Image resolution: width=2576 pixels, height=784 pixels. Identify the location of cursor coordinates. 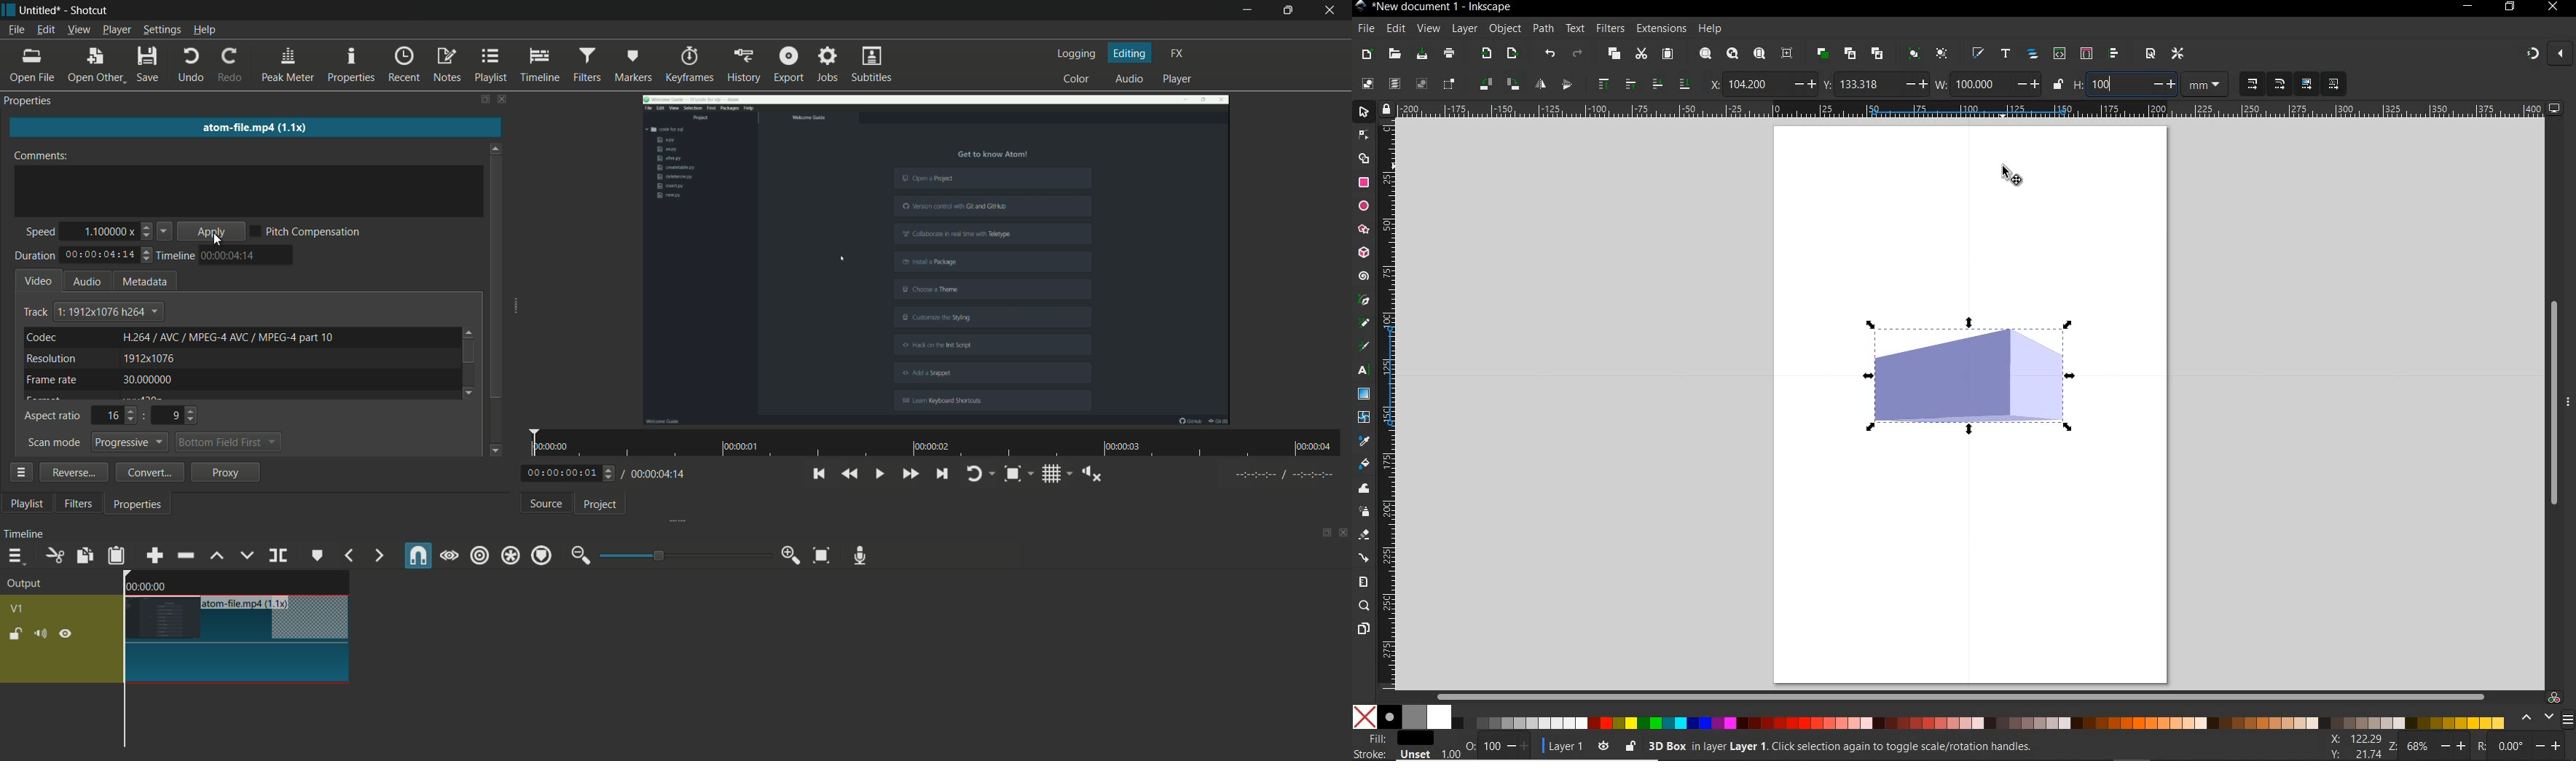
(2356, 746).